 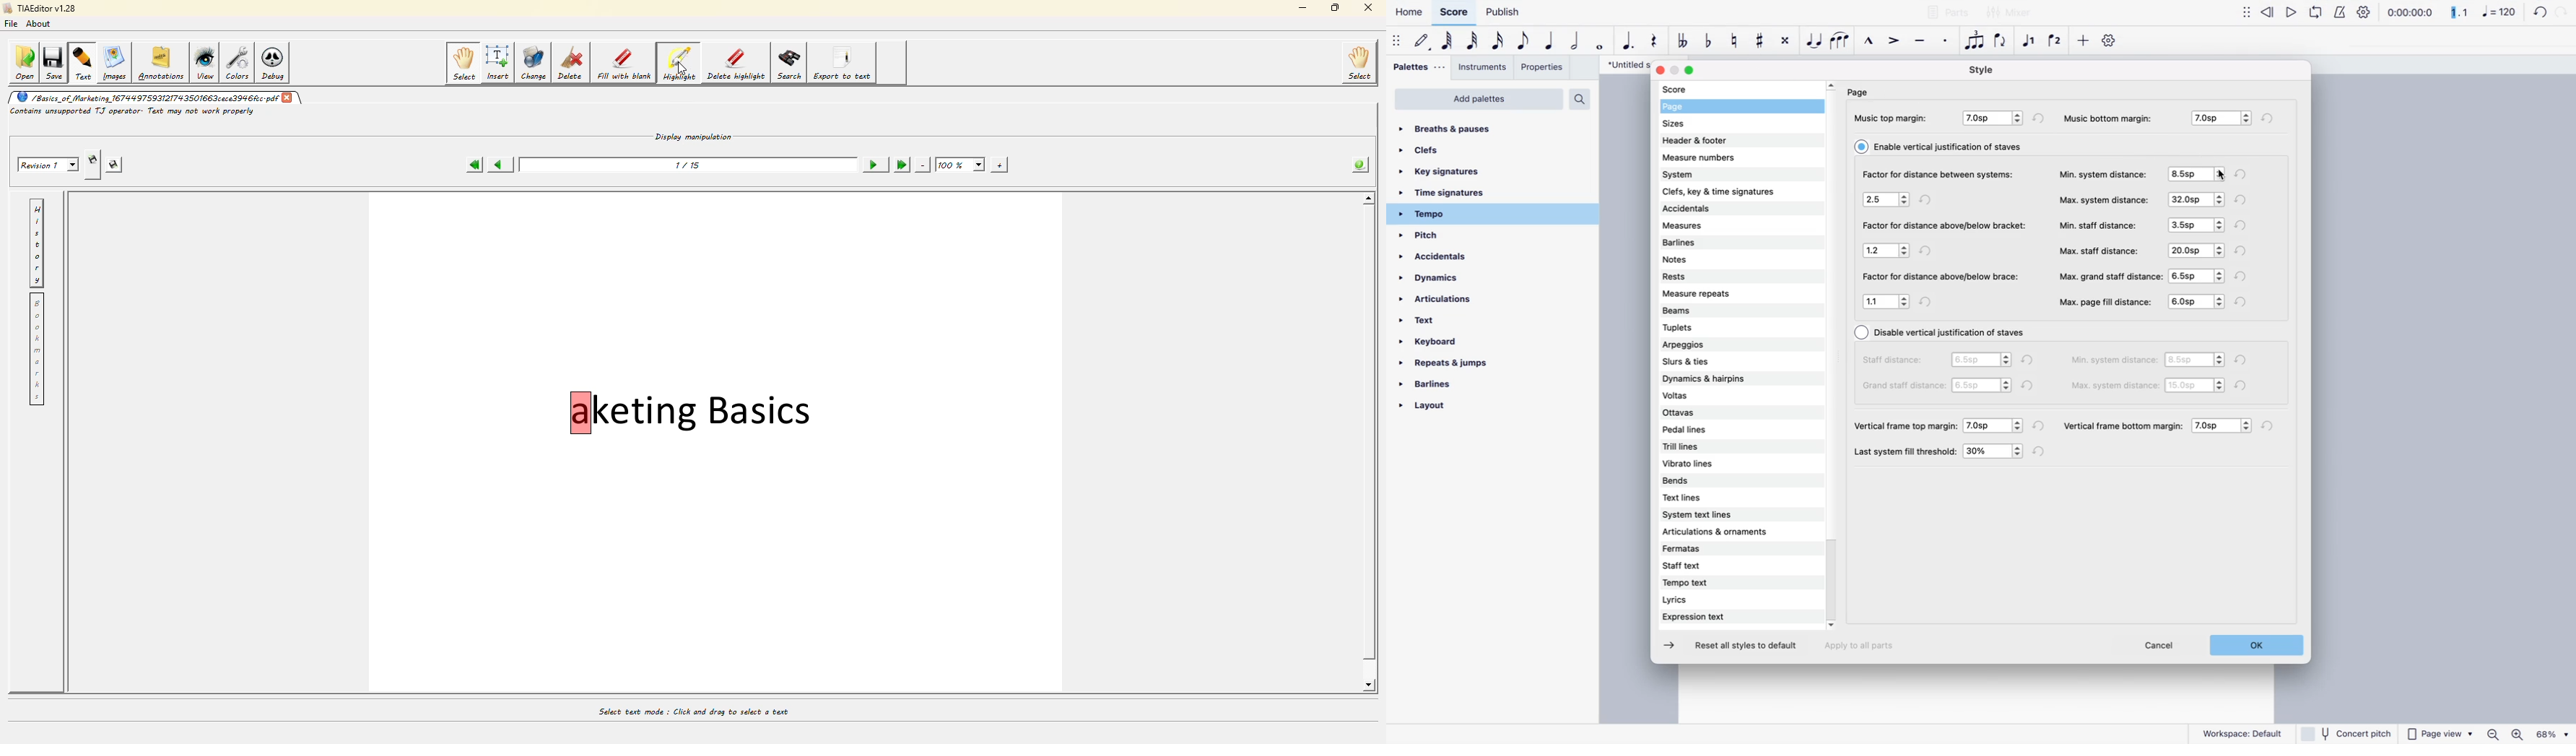 I want to click on clefs, key & time signatures, so click(x=1735, y=191).